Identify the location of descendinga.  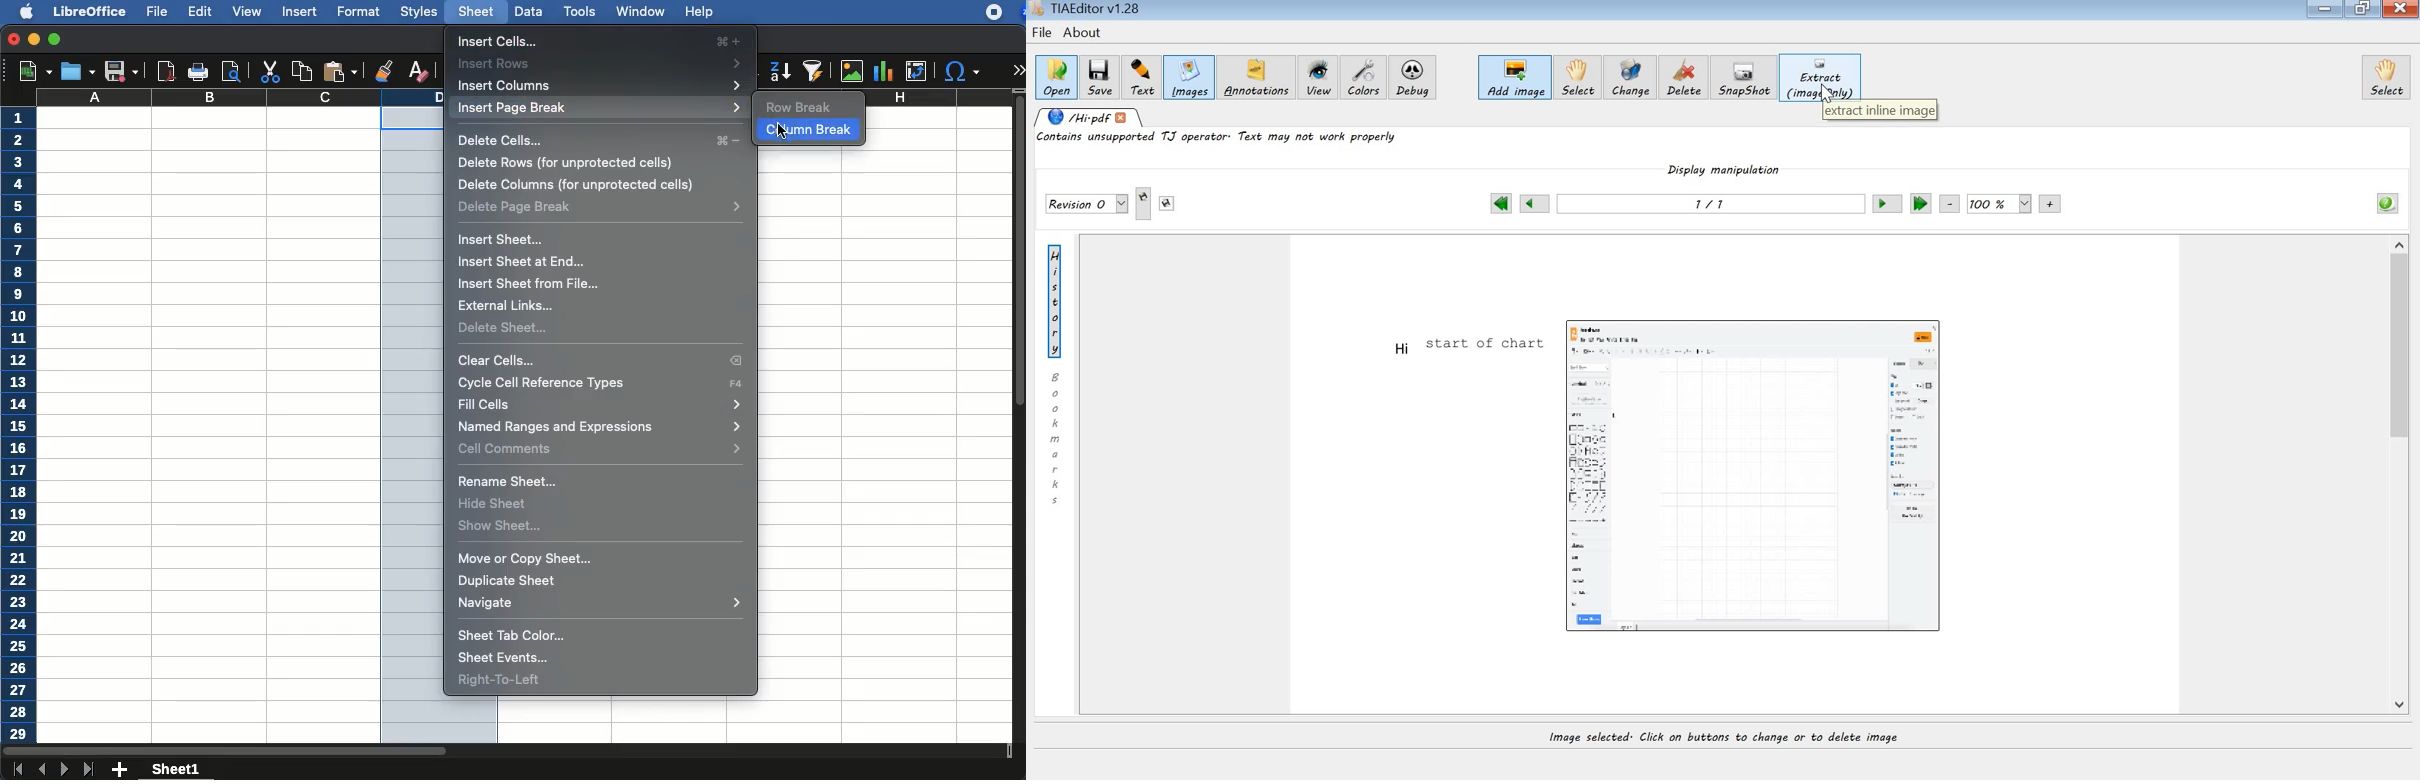
(779, 68).